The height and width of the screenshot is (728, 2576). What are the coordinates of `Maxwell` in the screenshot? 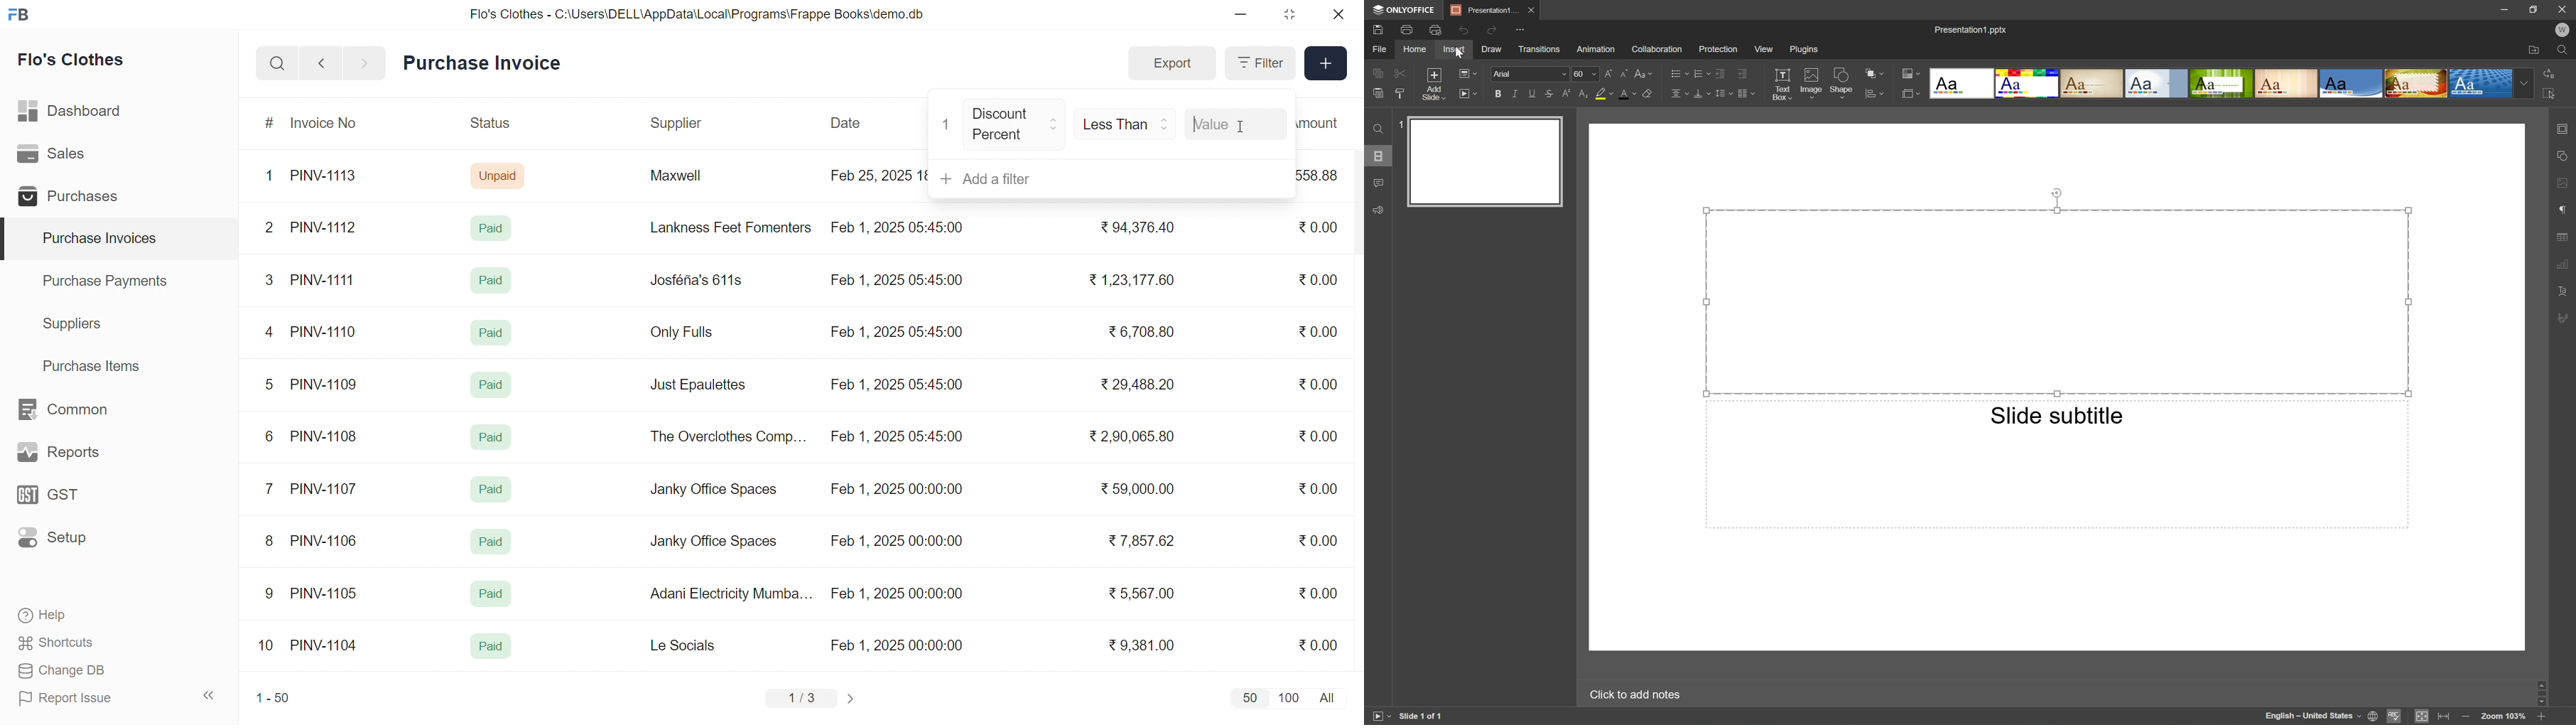 It's located at (692, 181).